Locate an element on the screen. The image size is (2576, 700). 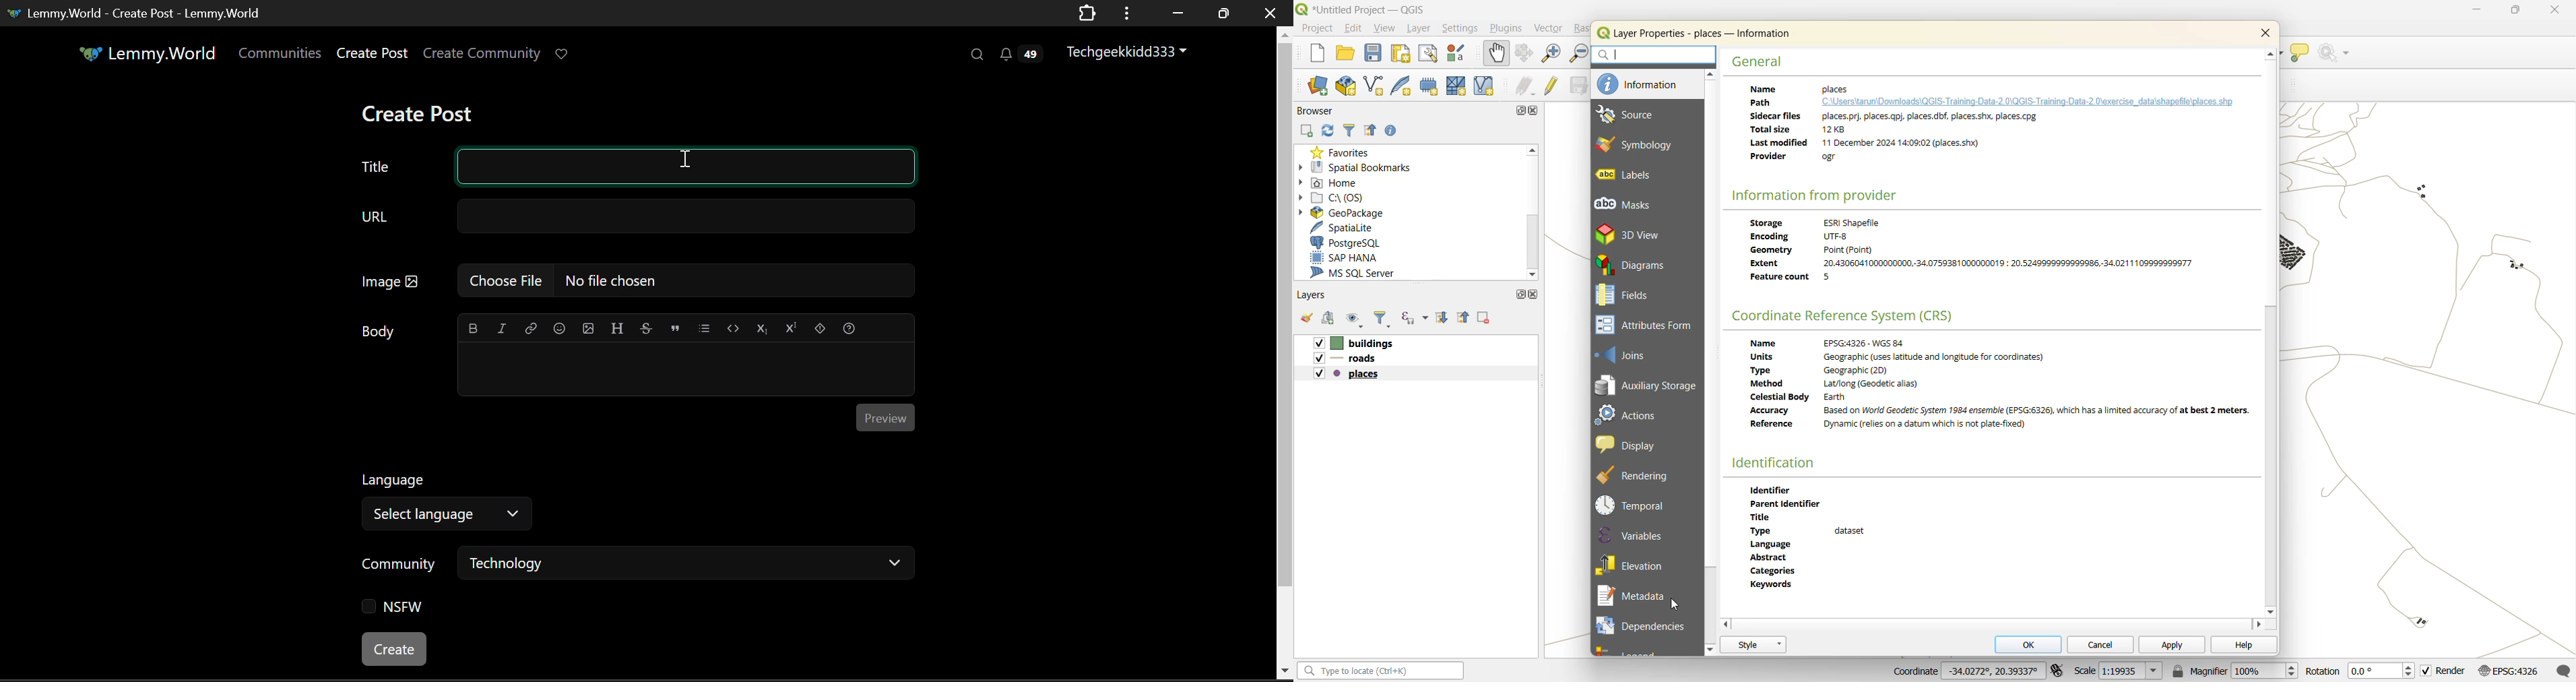
ok is located at coordinates (2031, 643).